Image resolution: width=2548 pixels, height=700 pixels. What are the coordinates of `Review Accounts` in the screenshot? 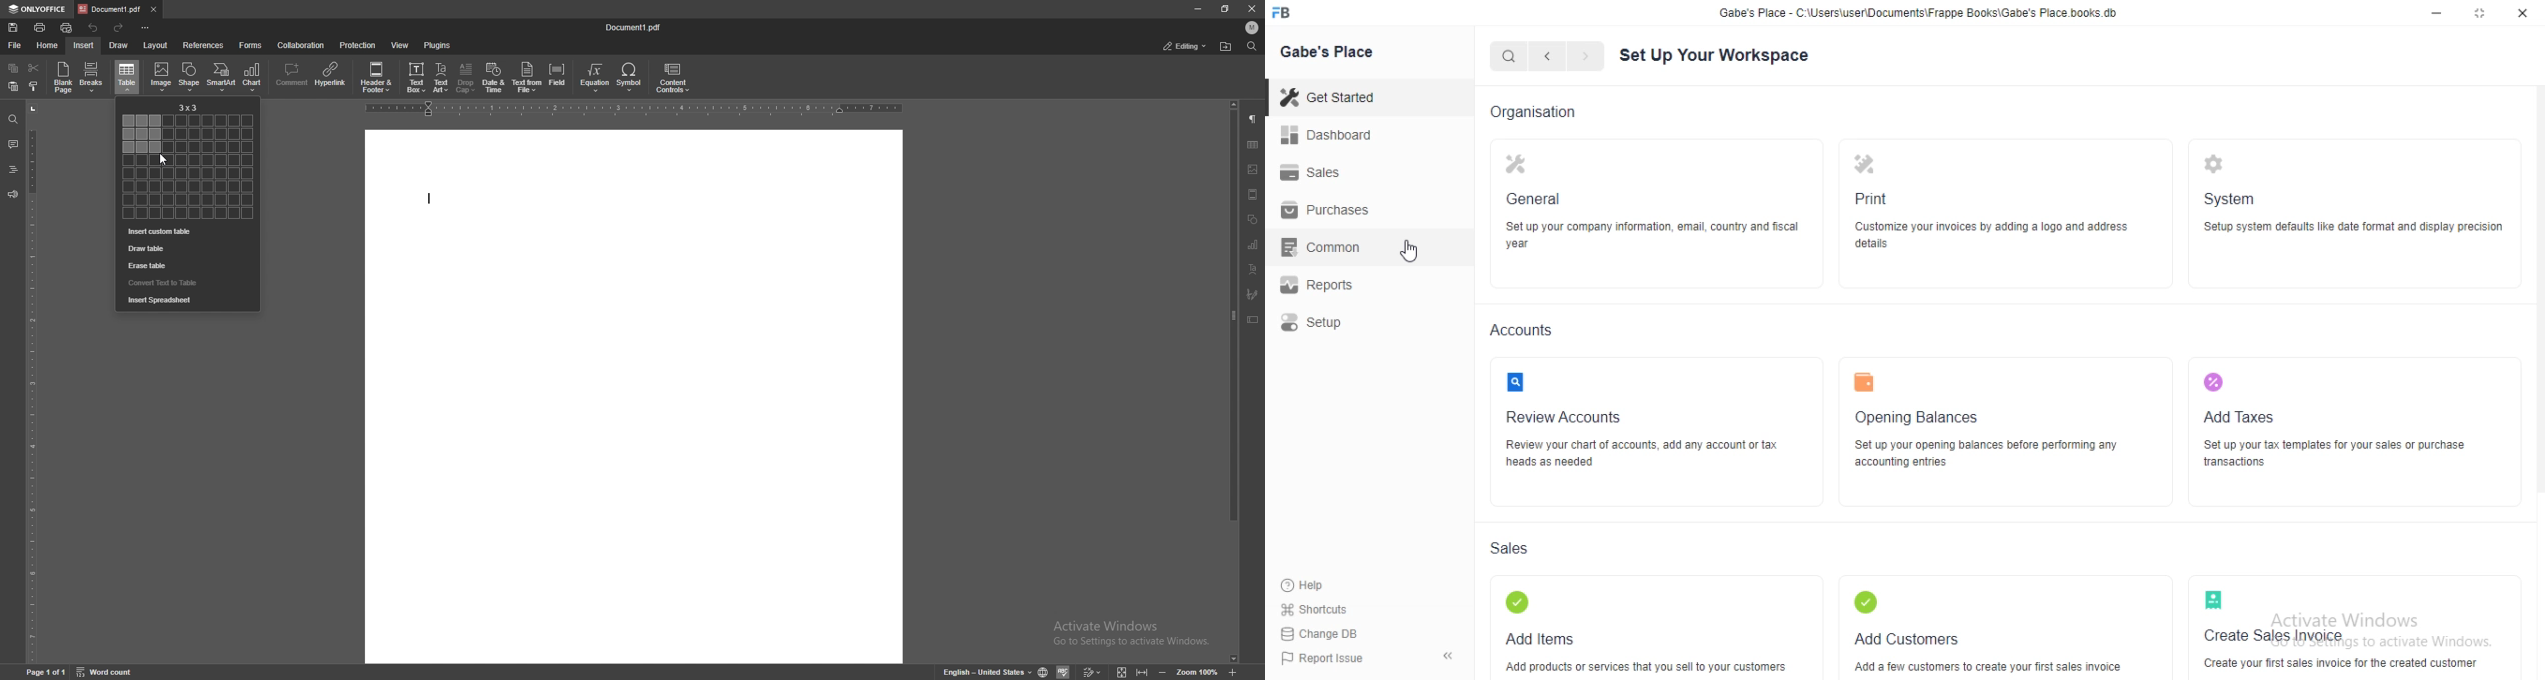 It's located at (1565, 418).